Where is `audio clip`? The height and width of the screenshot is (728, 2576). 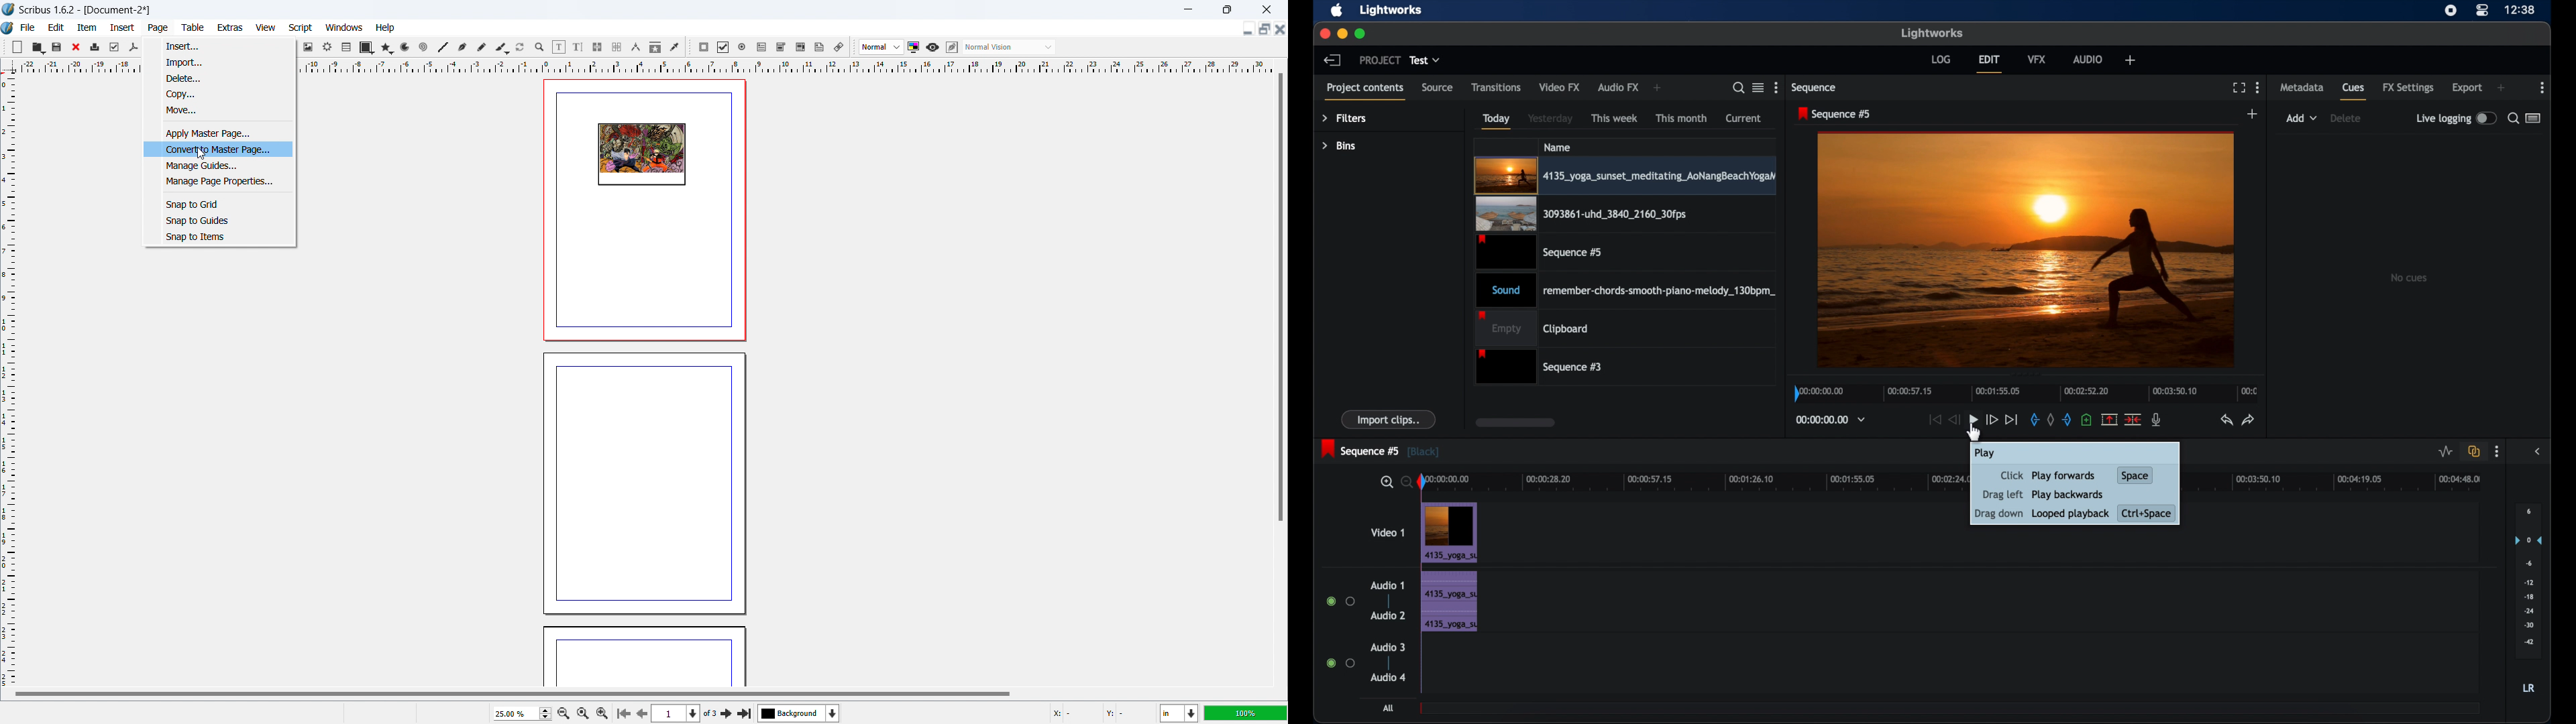 audio clip is located at coordinates (1448, 585).